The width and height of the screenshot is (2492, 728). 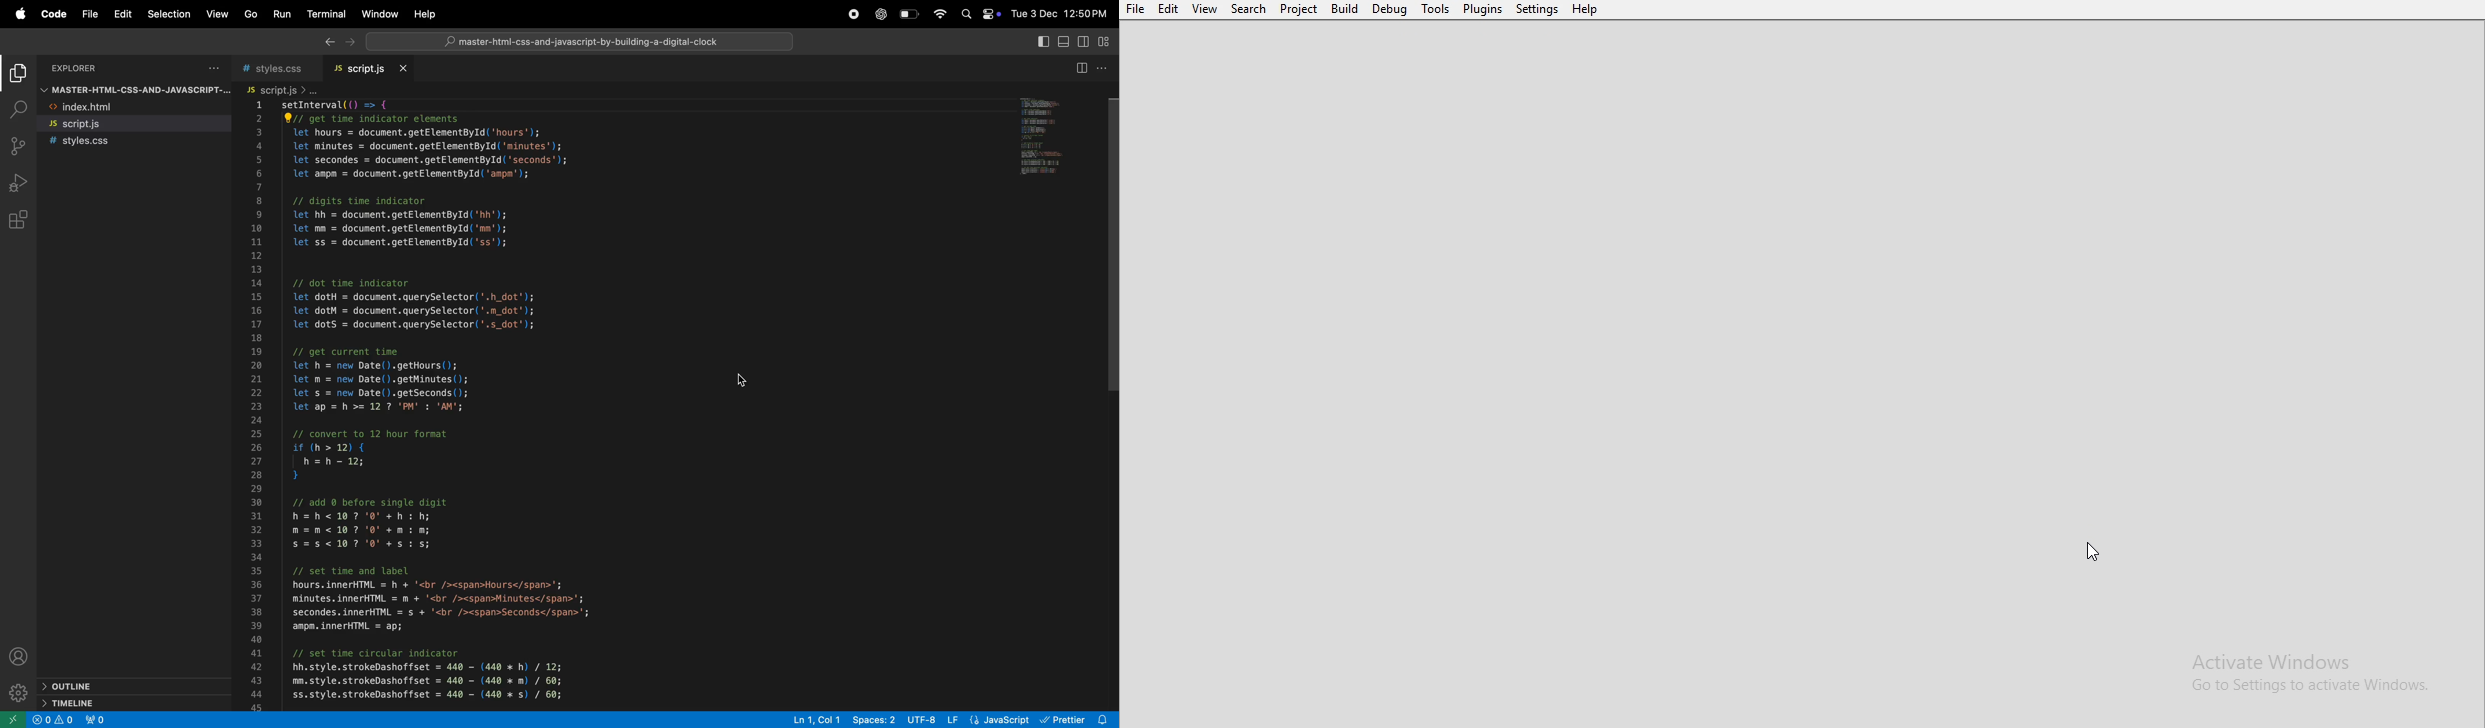 What do you see at coordinates (280, 14) in the screenshot?
I see `run` at bounding box center [280, 14].